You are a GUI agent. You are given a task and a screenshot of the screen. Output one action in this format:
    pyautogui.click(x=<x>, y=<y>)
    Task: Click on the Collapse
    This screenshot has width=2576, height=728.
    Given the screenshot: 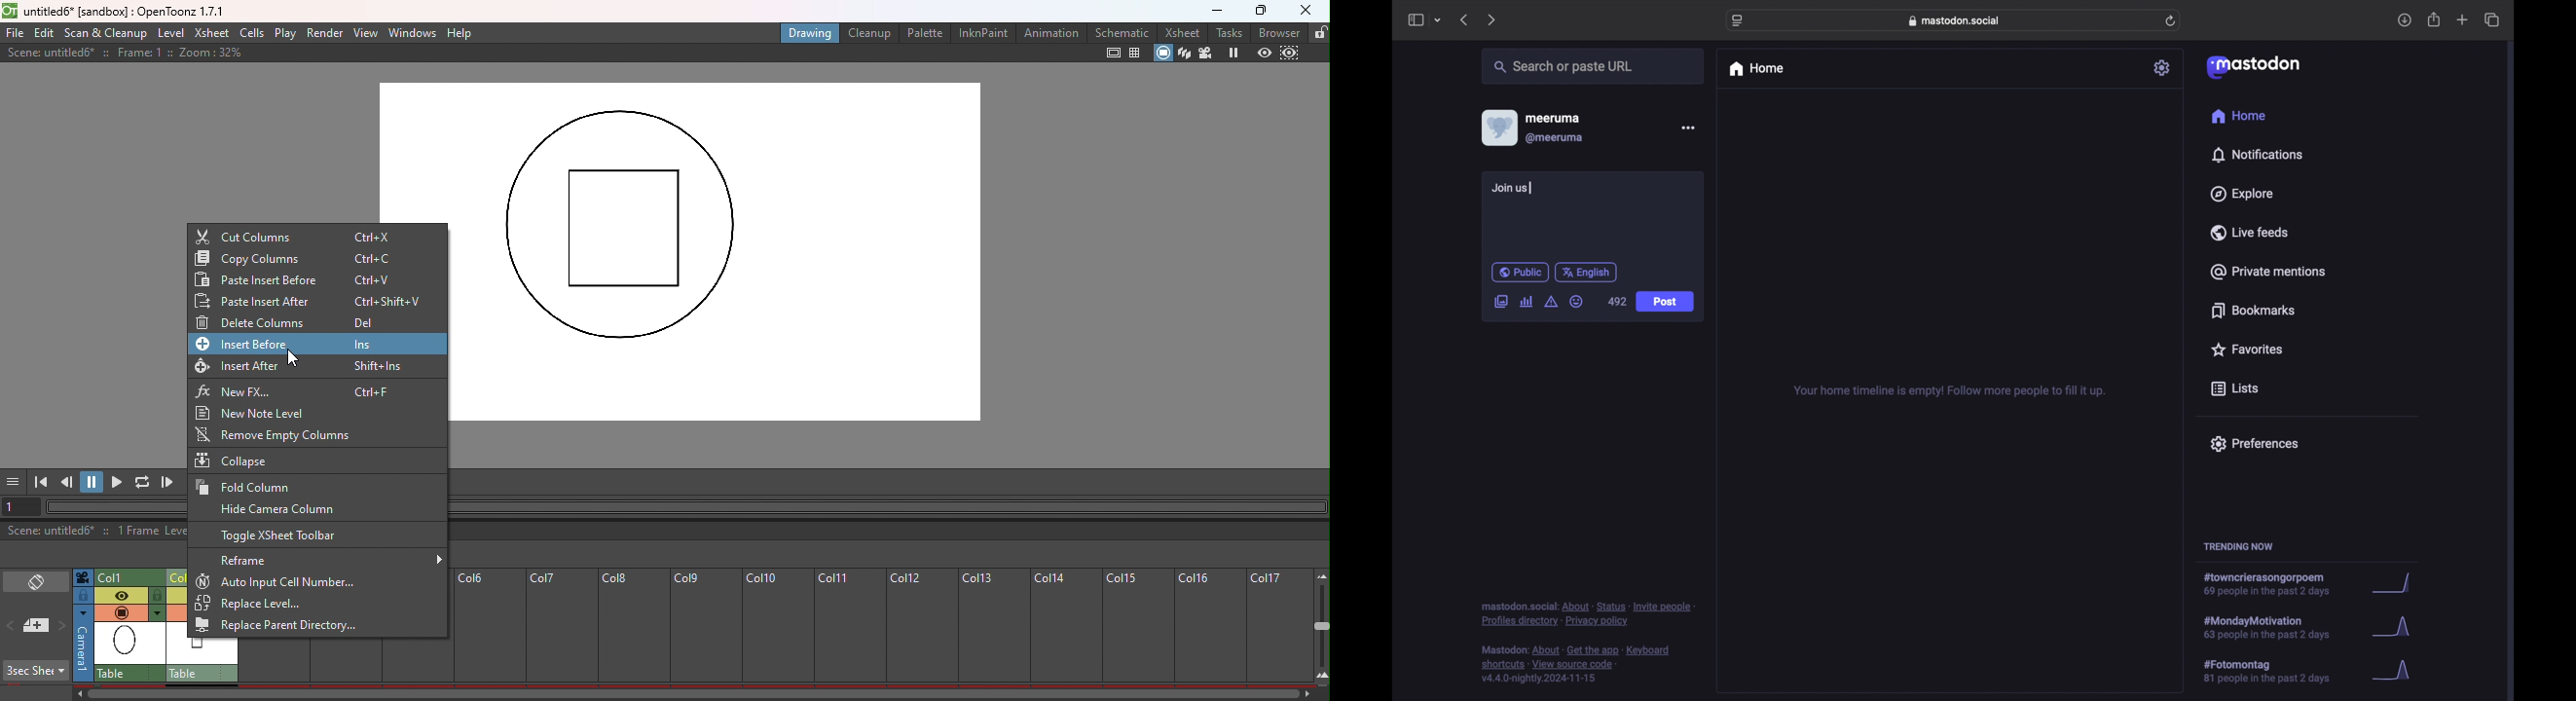 What is the action you would take?
    pyautogui.click(x=236, y=460)
    